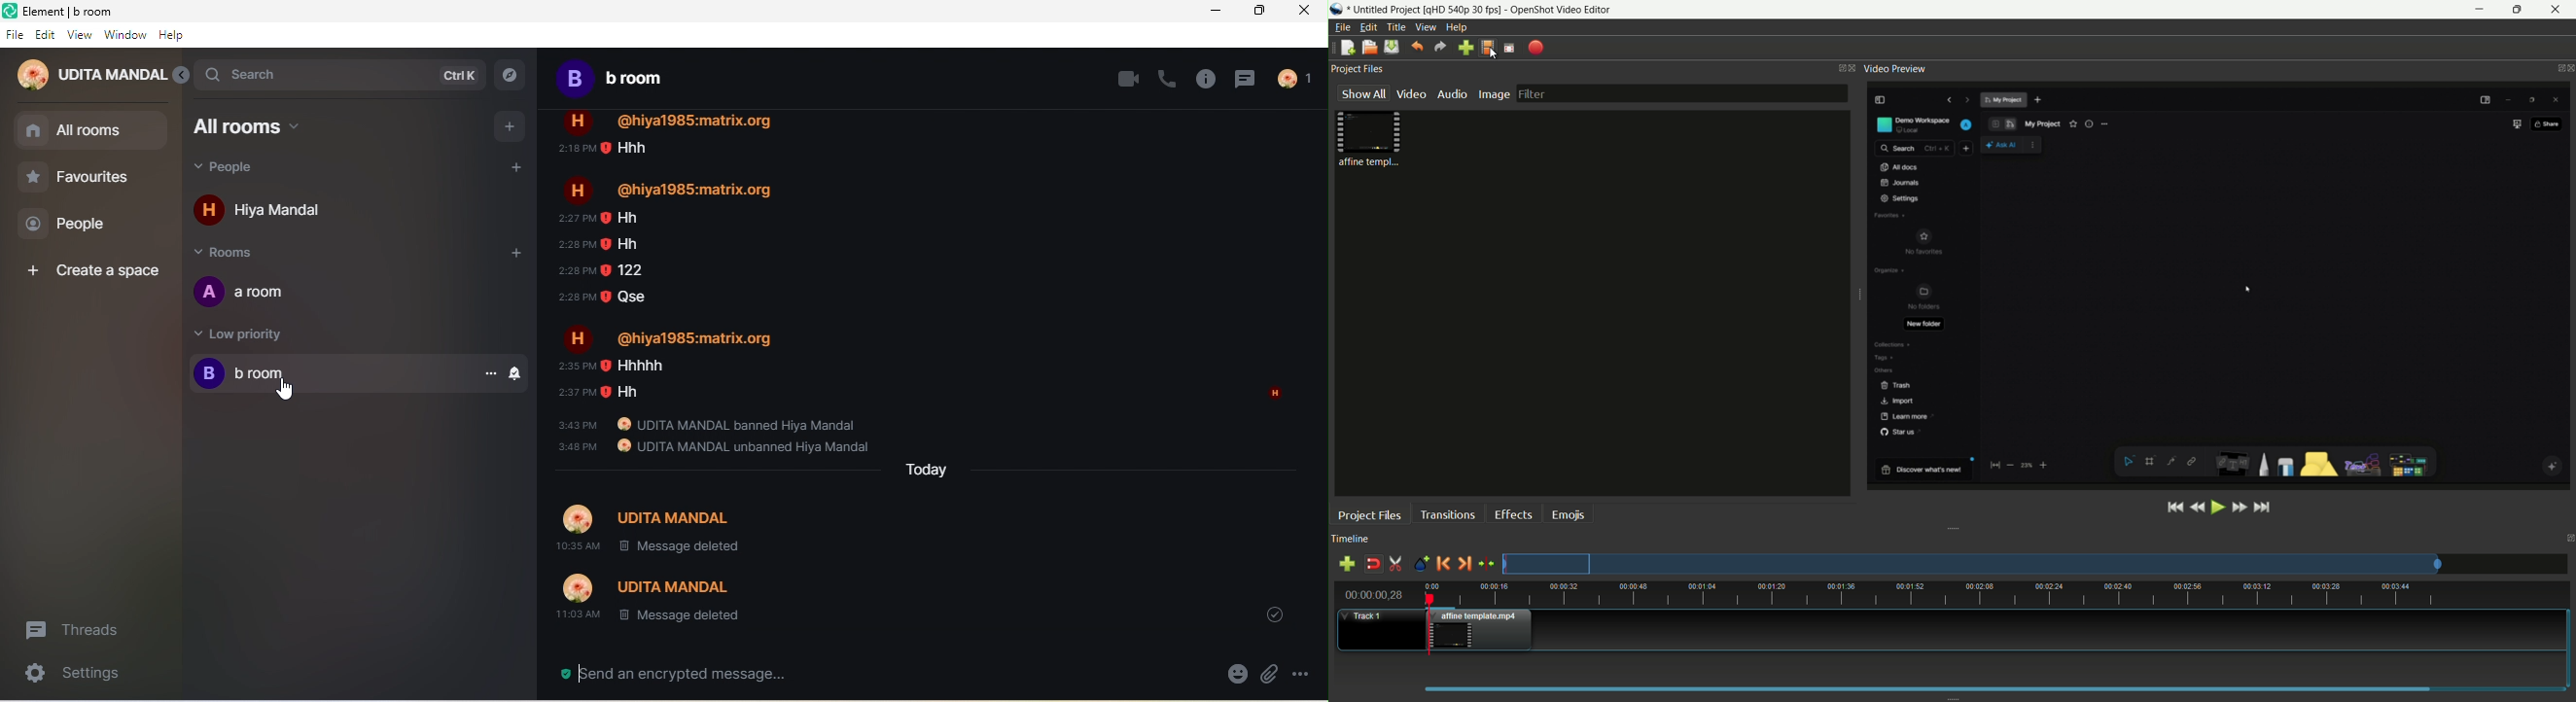  I want to click on create marker, so click(1421, 565).